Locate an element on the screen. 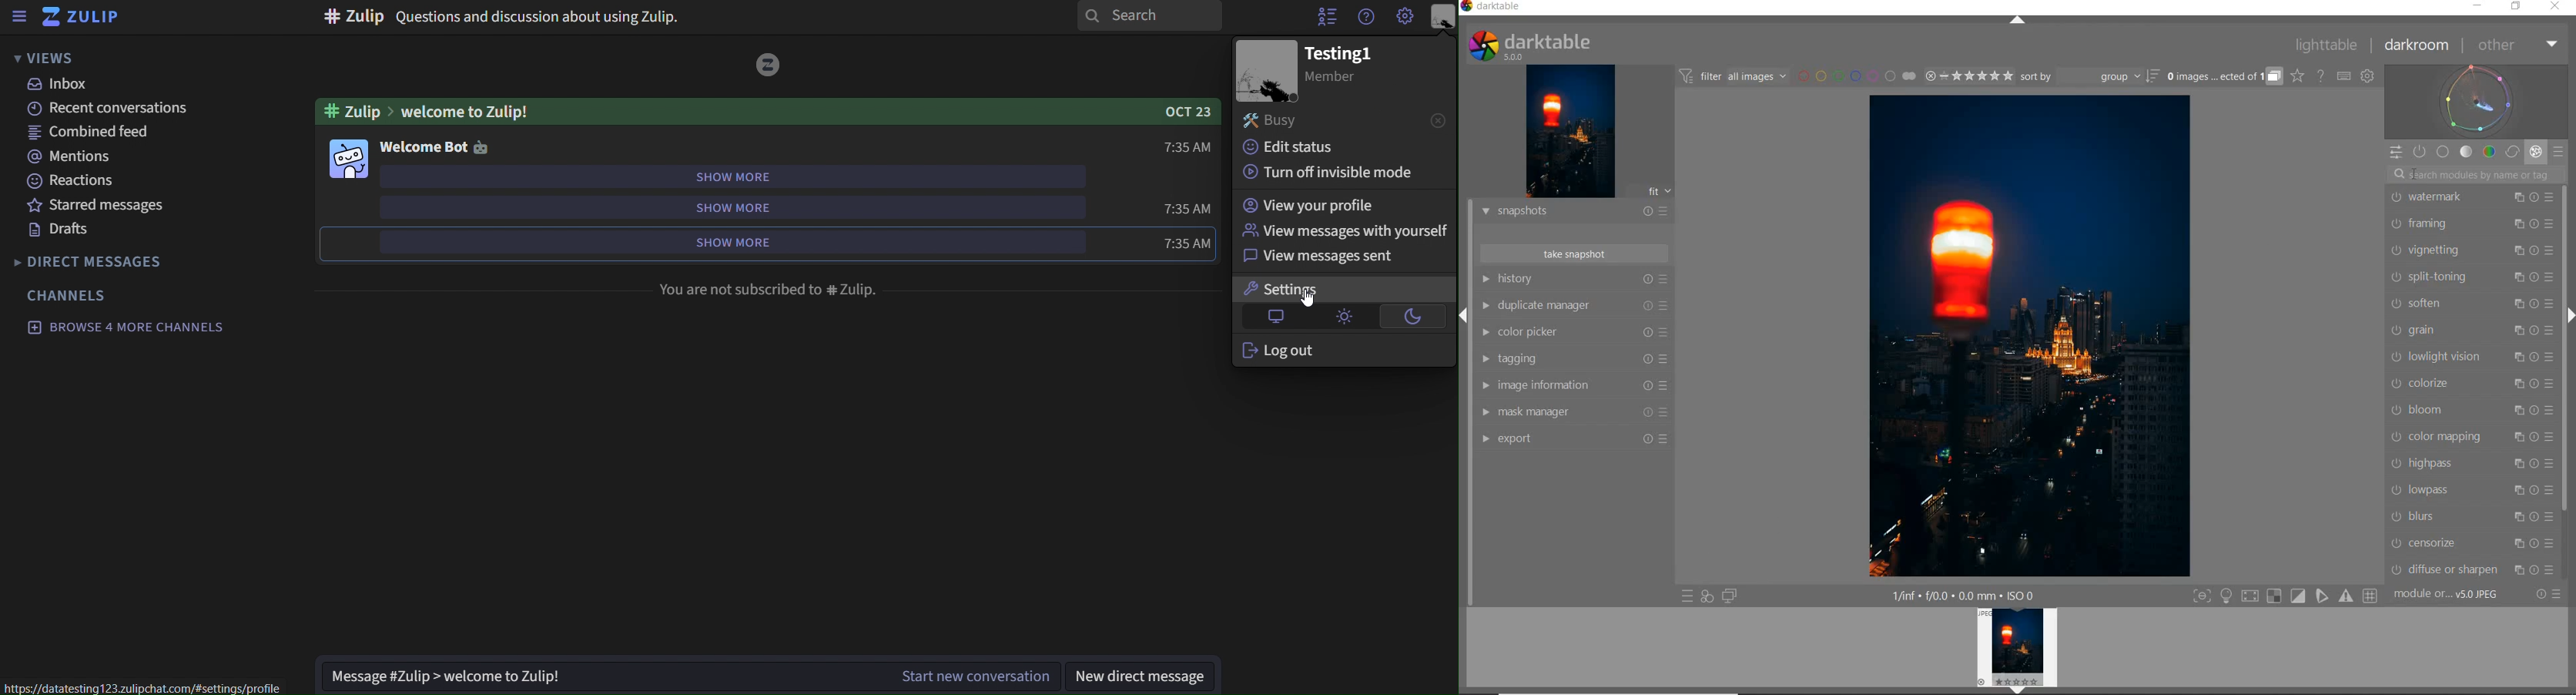 The width and height of the screenshot is (2576, 700). icon is located at coordinates (483, 148).